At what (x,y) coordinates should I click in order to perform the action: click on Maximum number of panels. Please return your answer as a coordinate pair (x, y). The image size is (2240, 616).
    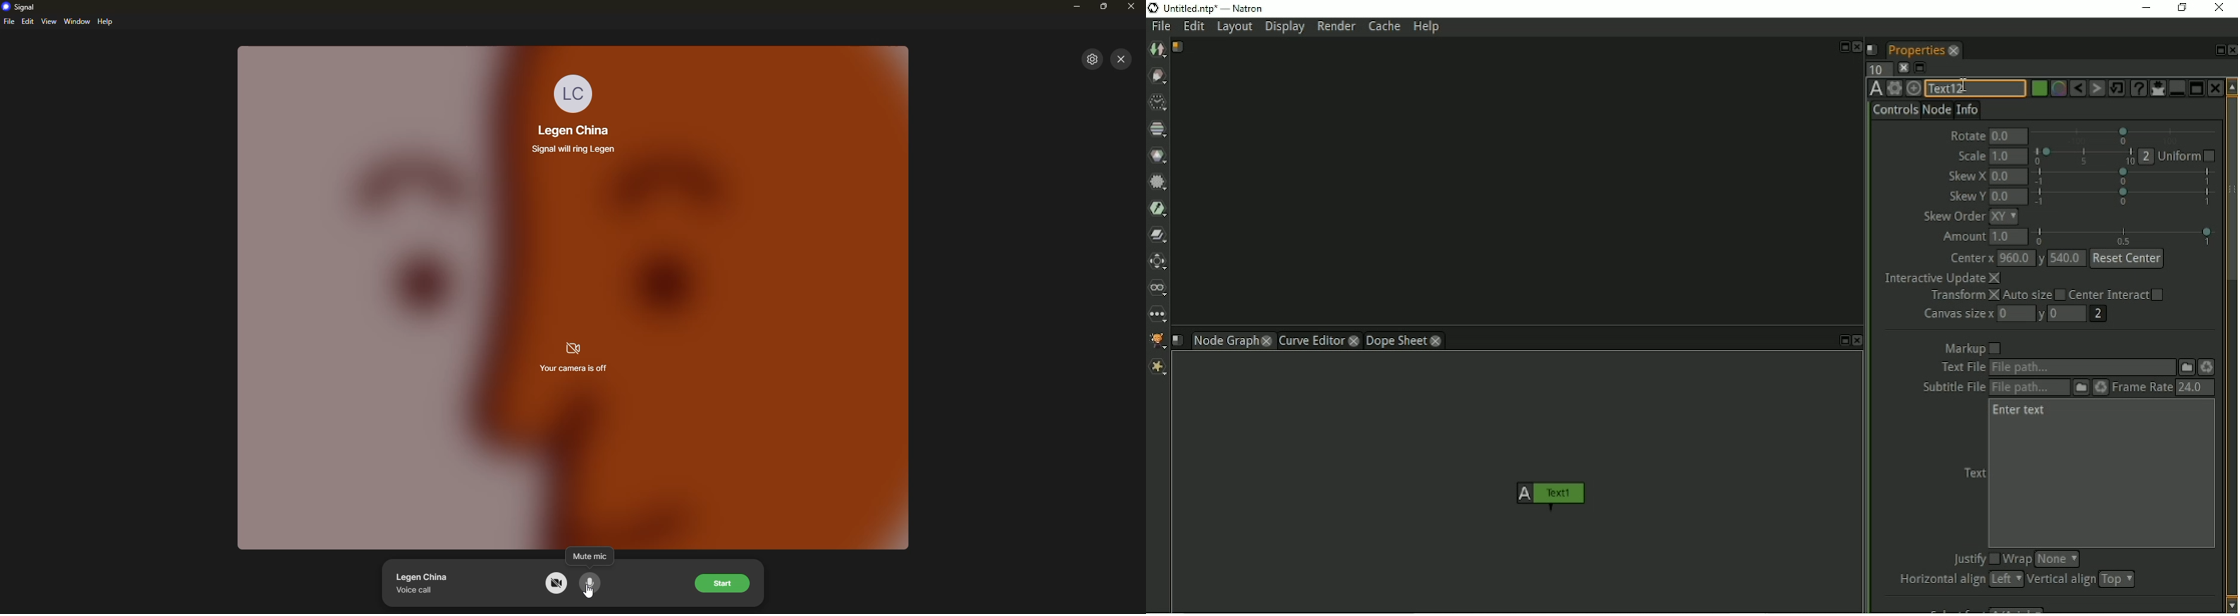
    Looking at the image, I should click on (1878, 68).